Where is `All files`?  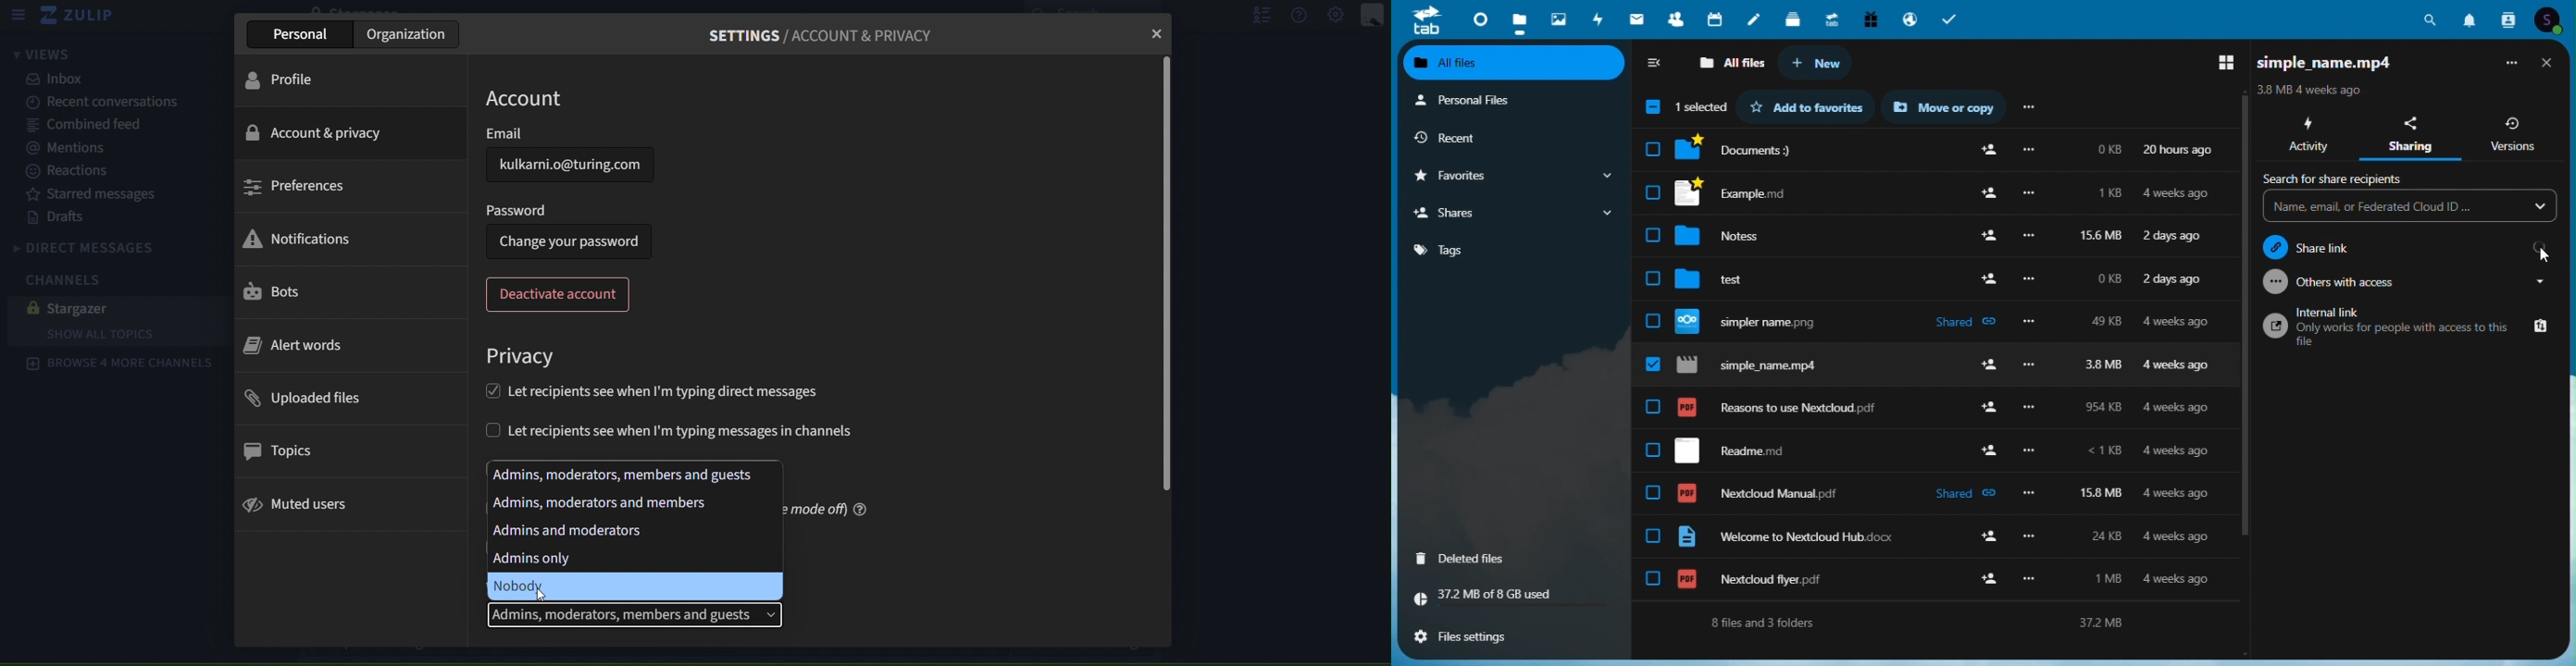 All files is located at coordinates (1516, 63).